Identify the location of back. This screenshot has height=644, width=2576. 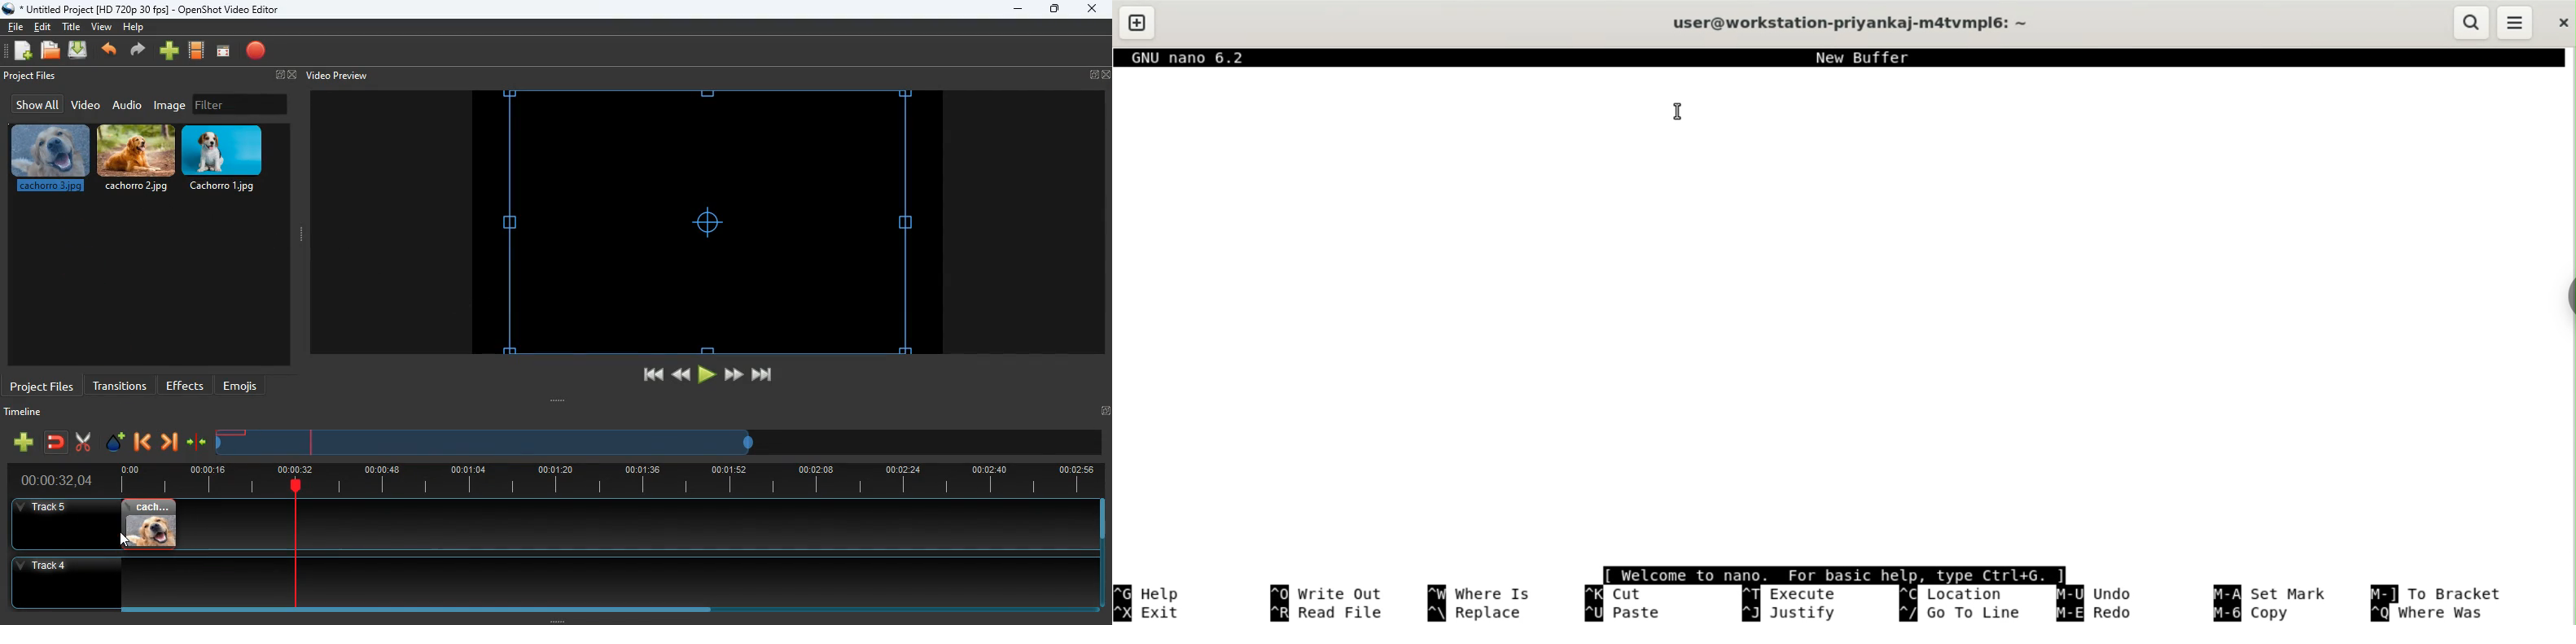
(679, 374).